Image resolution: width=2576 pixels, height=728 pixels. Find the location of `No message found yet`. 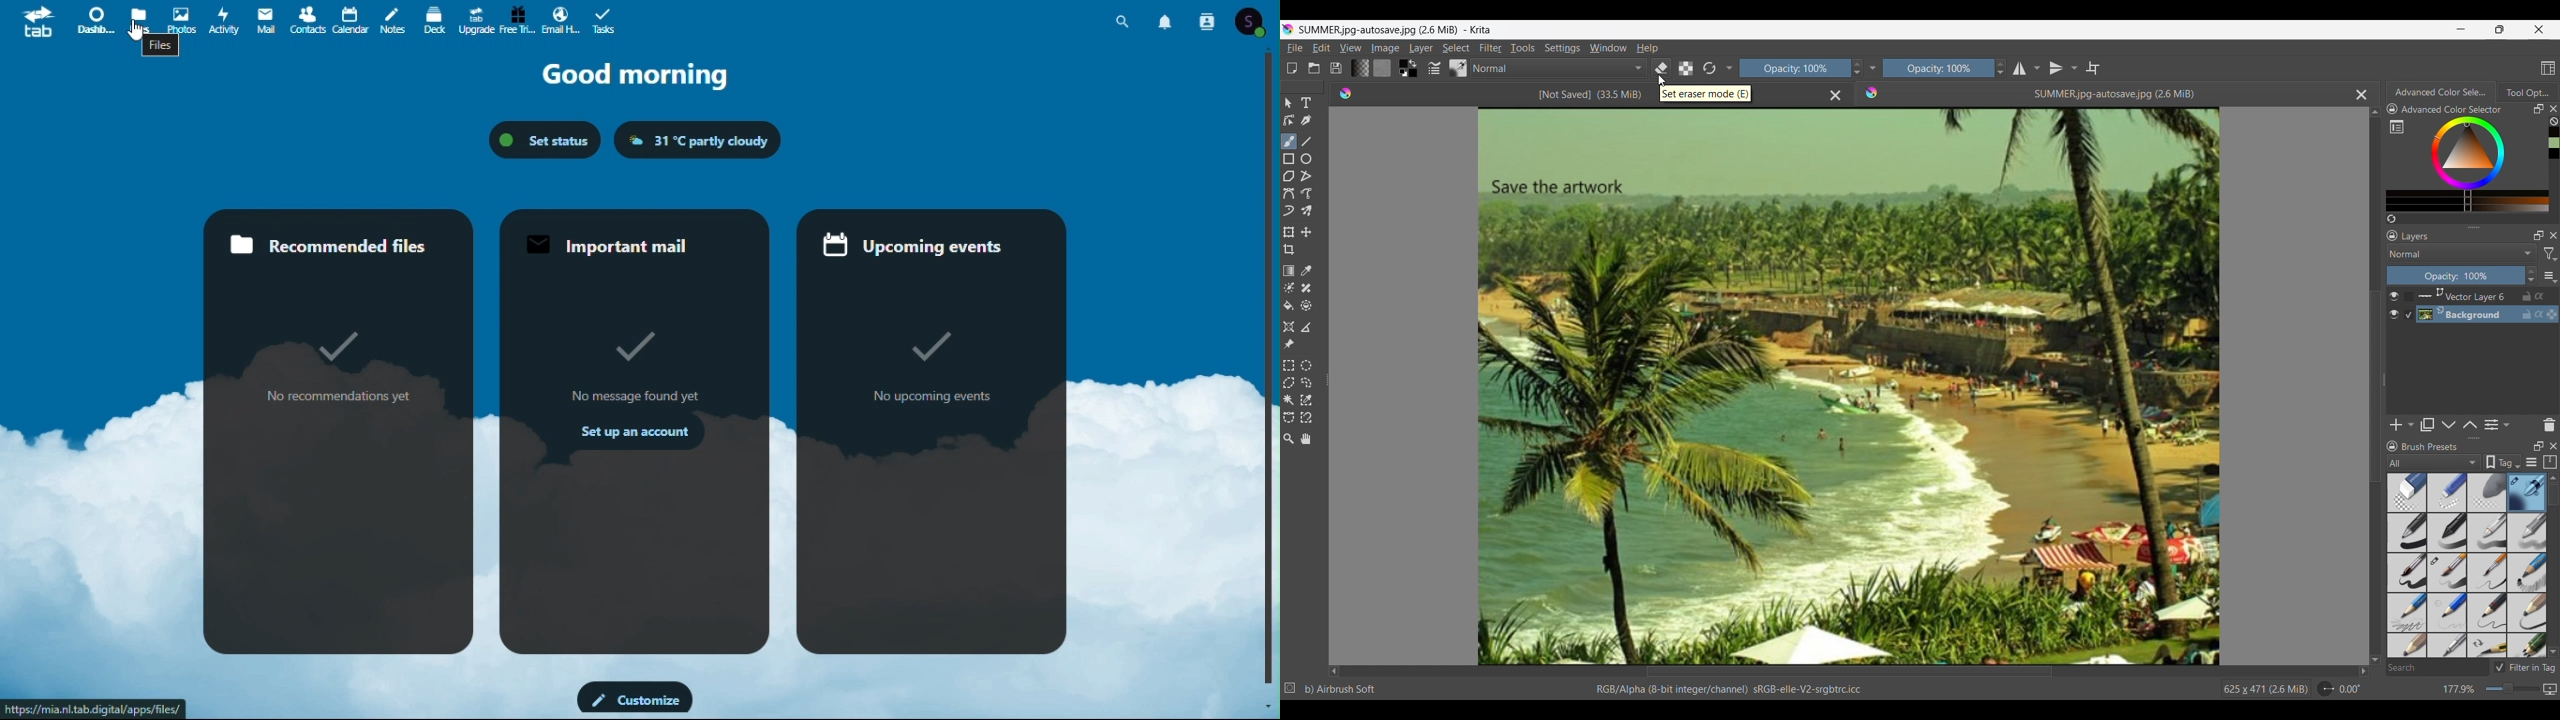

No message found yet is located at coordinates (632, 398).